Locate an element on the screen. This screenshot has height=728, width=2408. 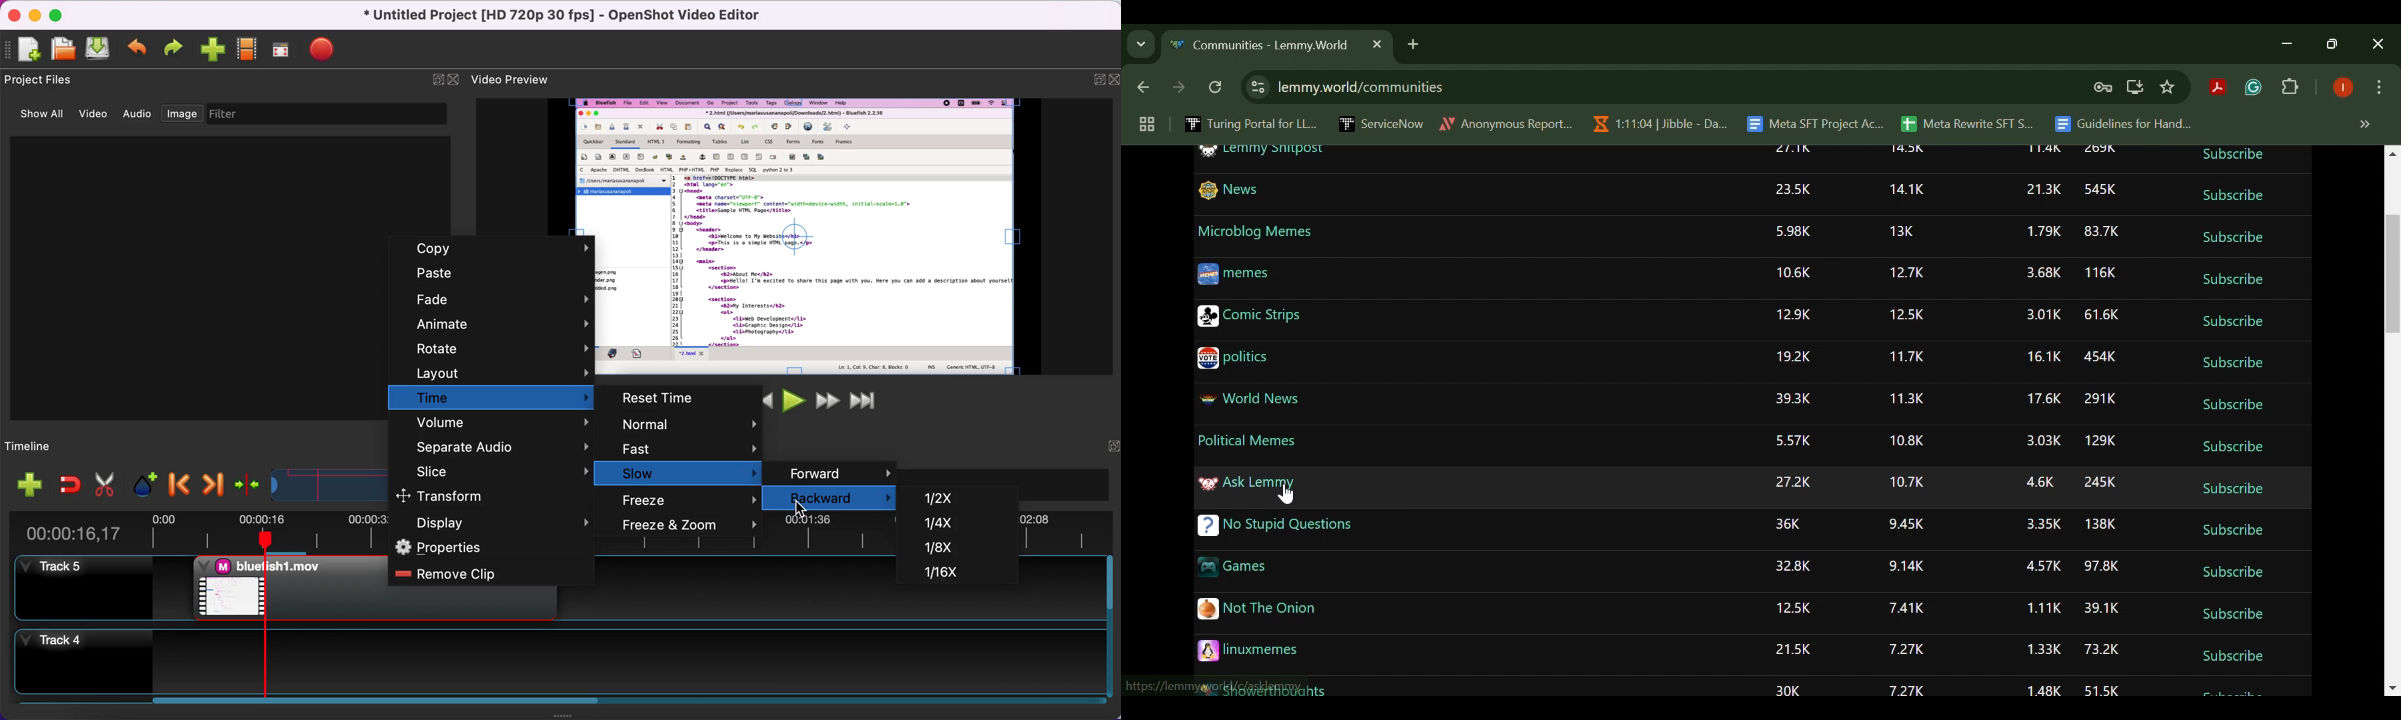
Grammarly Extension is located at coordinates (2251, 88).